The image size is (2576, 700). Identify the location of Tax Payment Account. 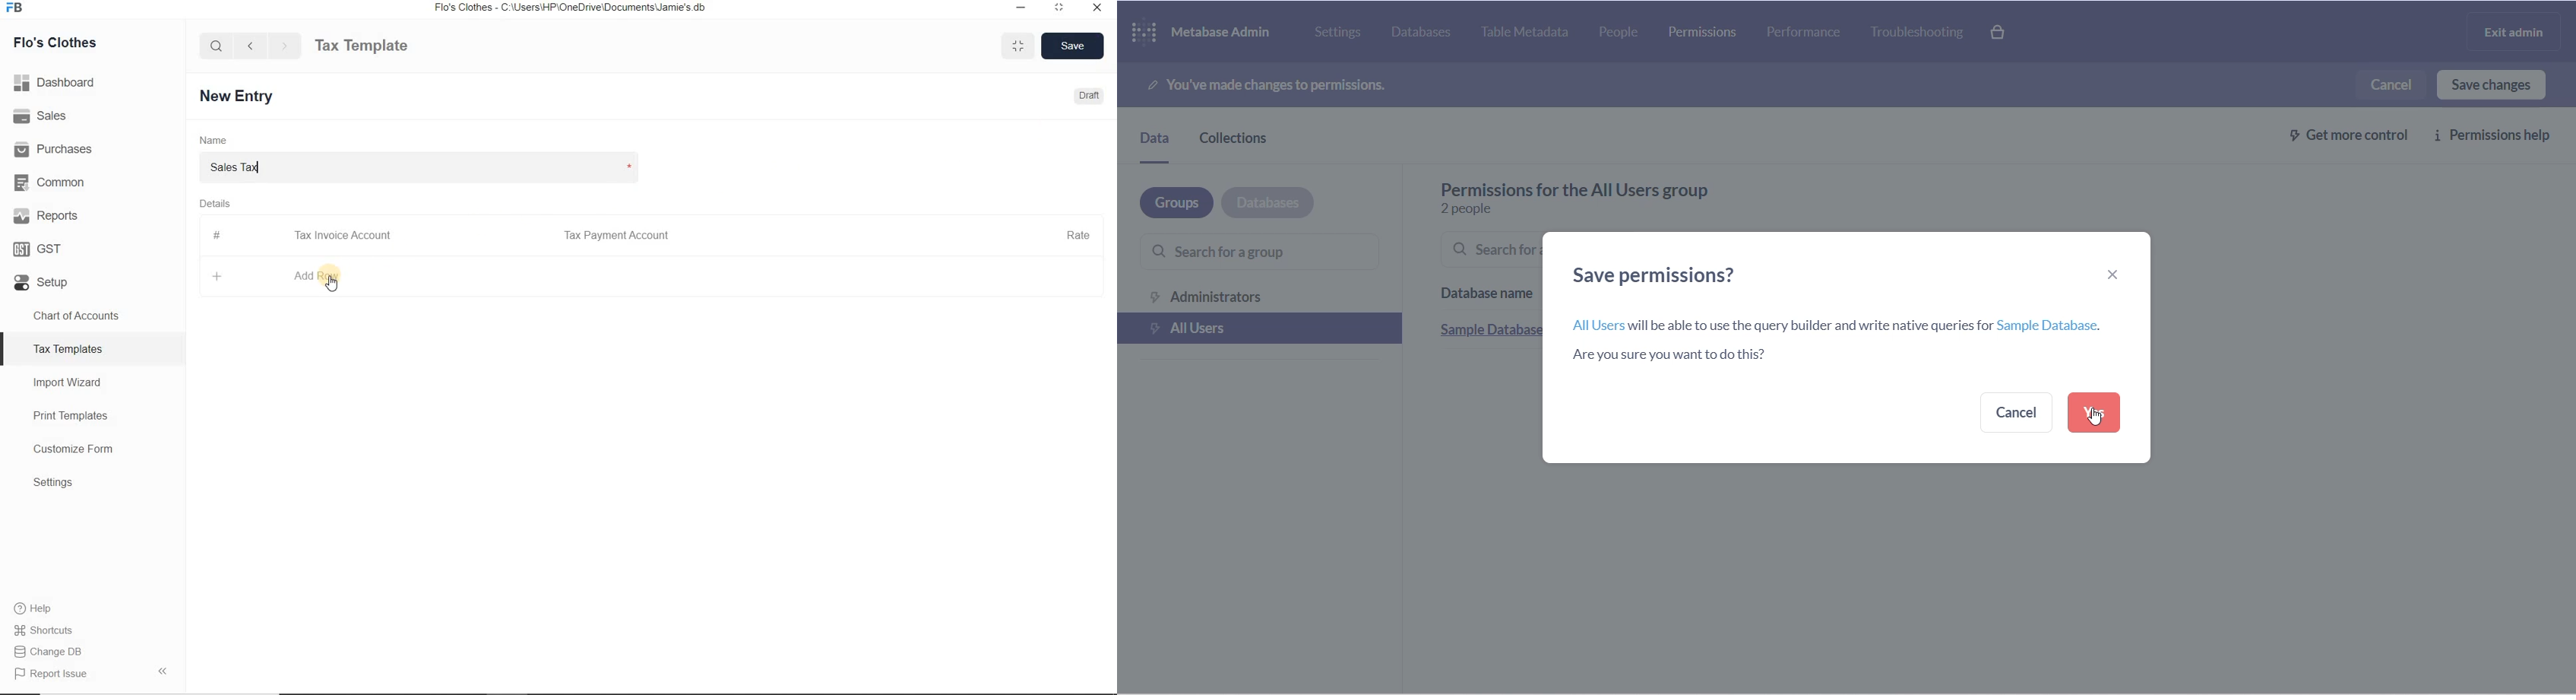
(615, 236).